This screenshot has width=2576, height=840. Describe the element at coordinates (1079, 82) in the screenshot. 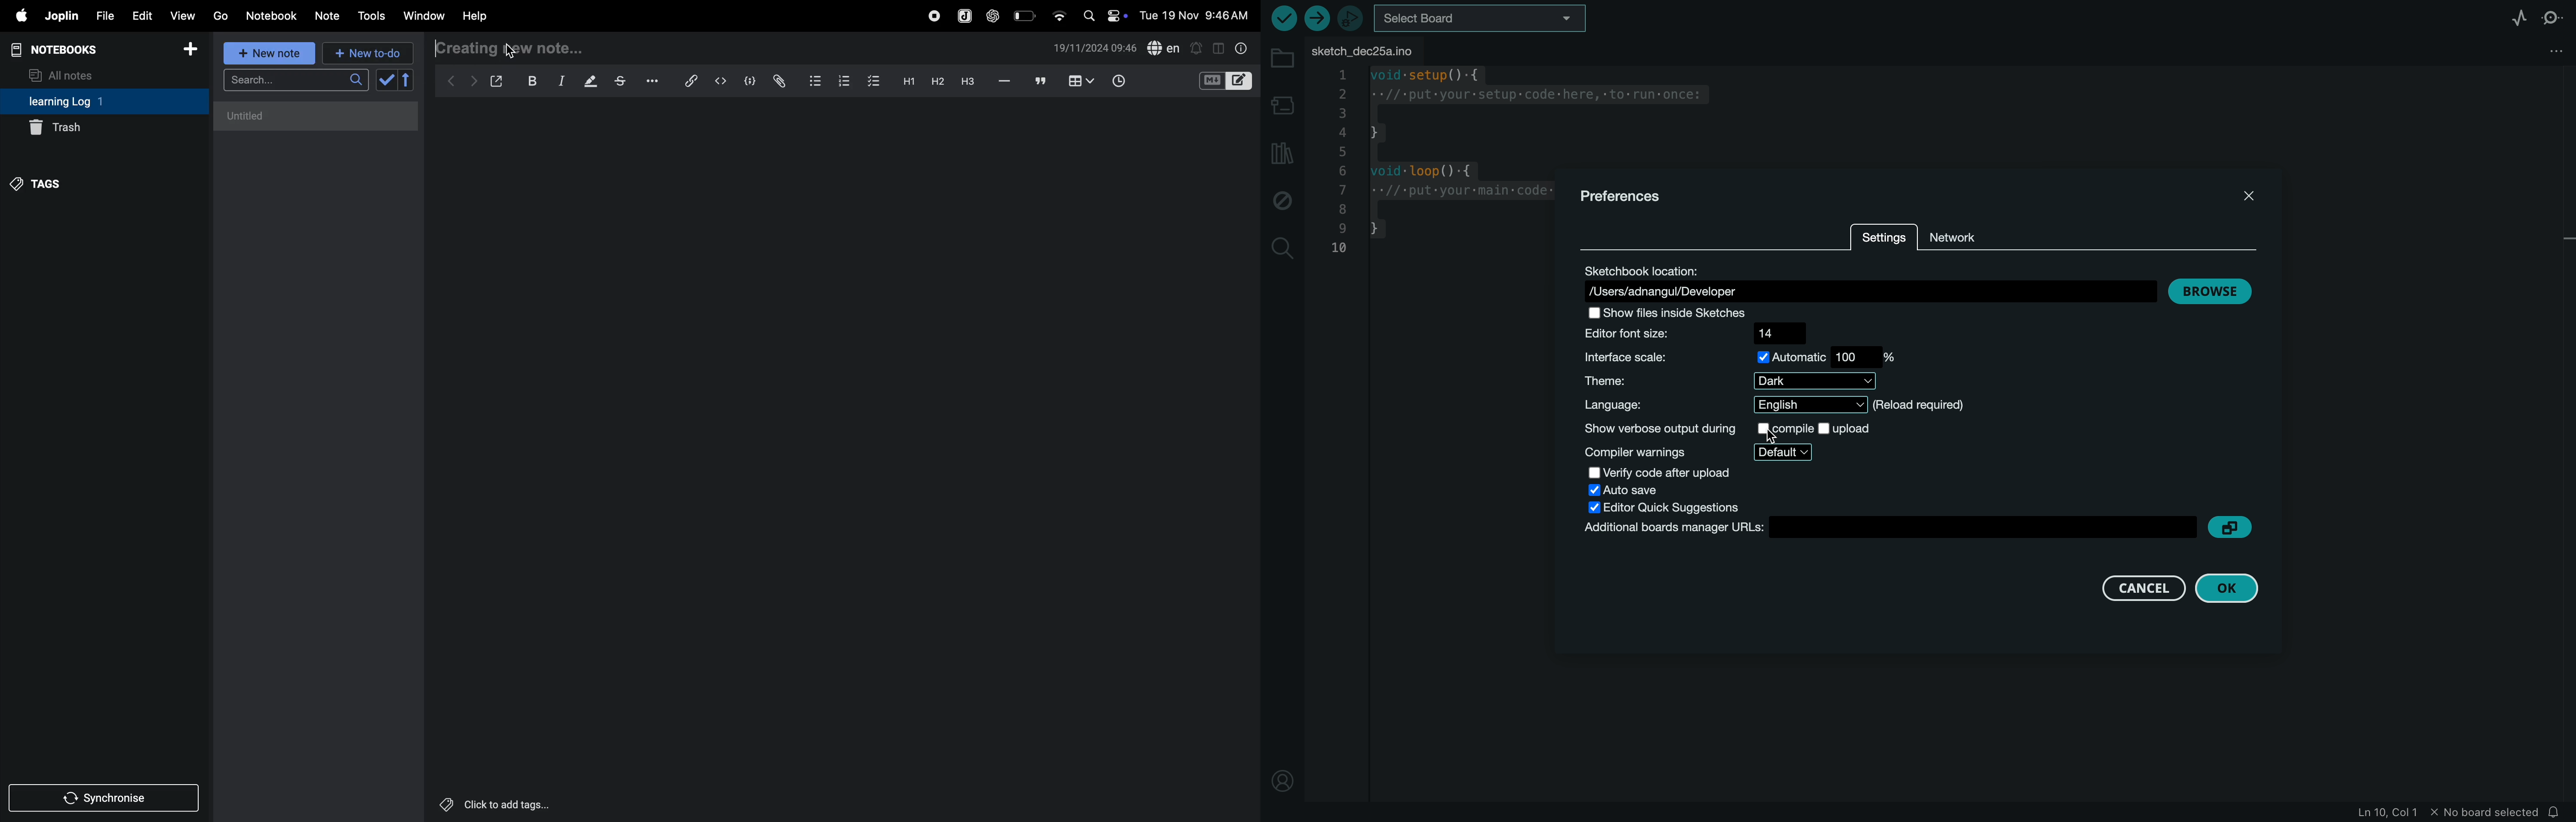

I see `add table` at that location.